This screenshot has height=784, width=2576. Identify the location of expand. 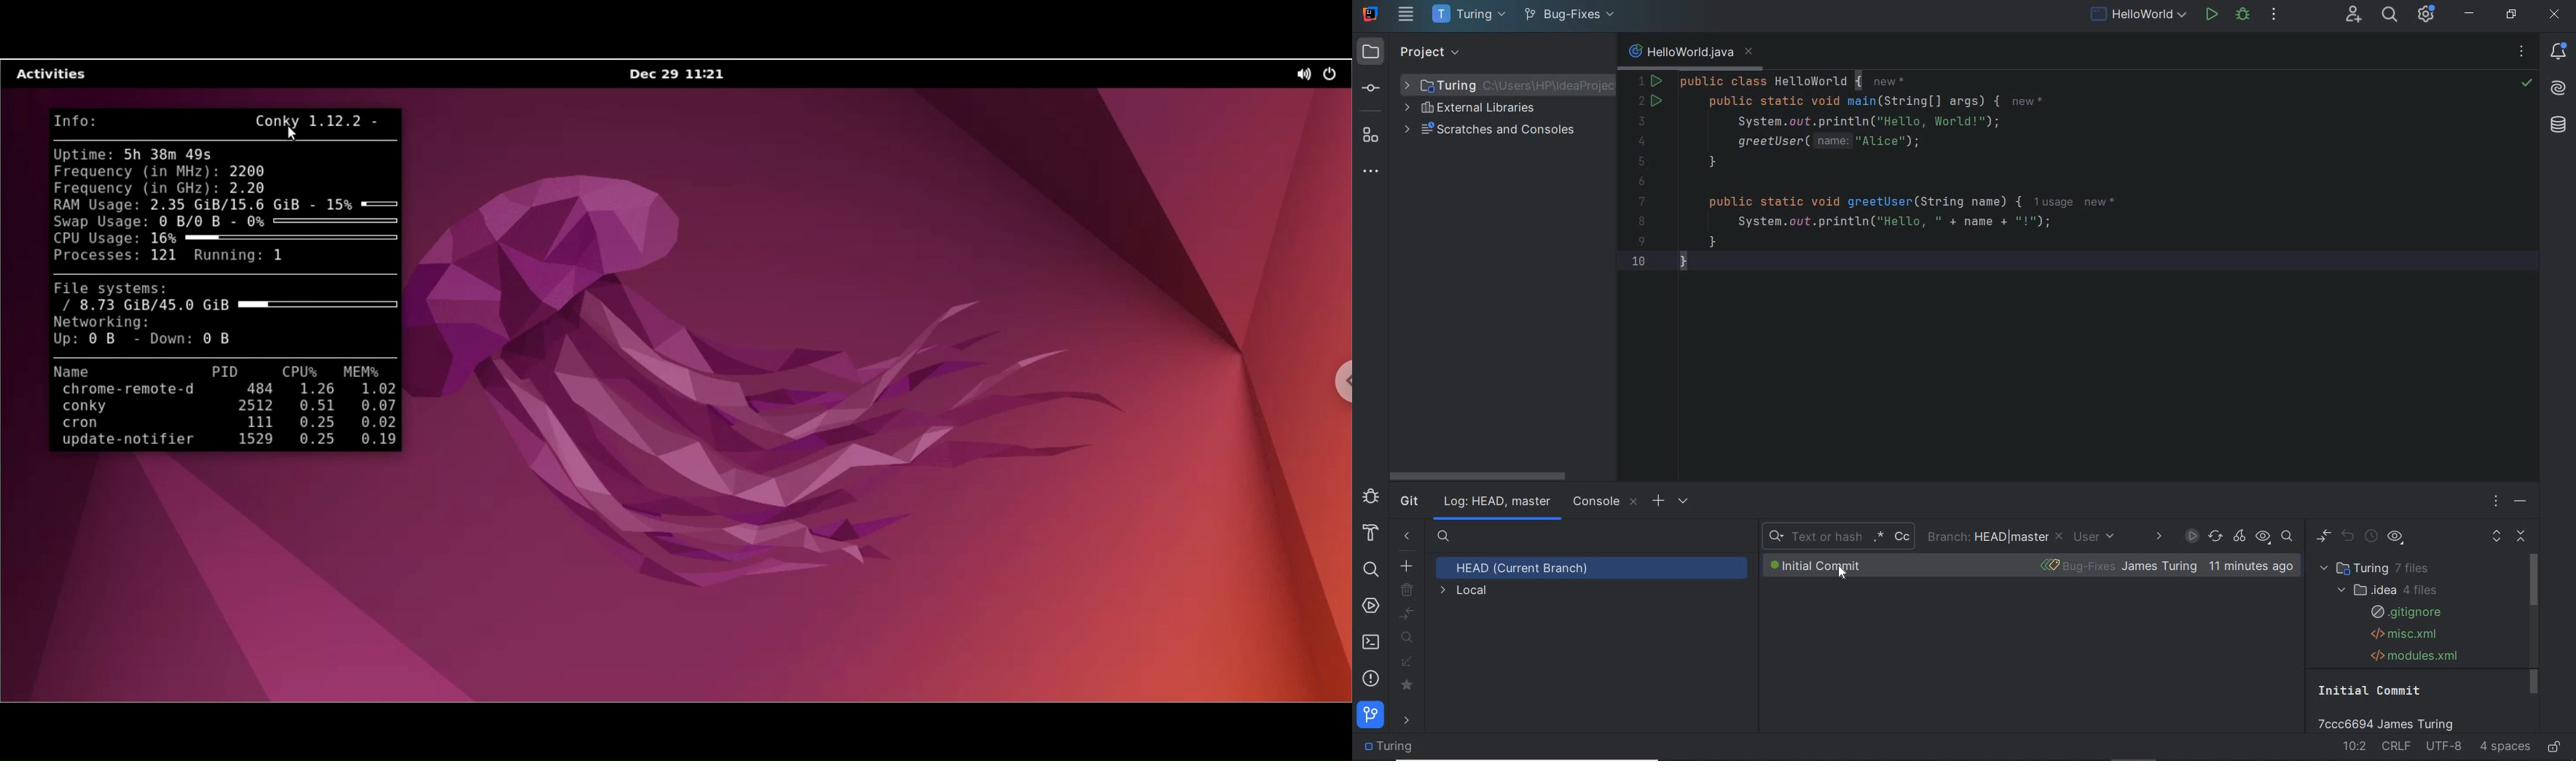
(1527, 52).